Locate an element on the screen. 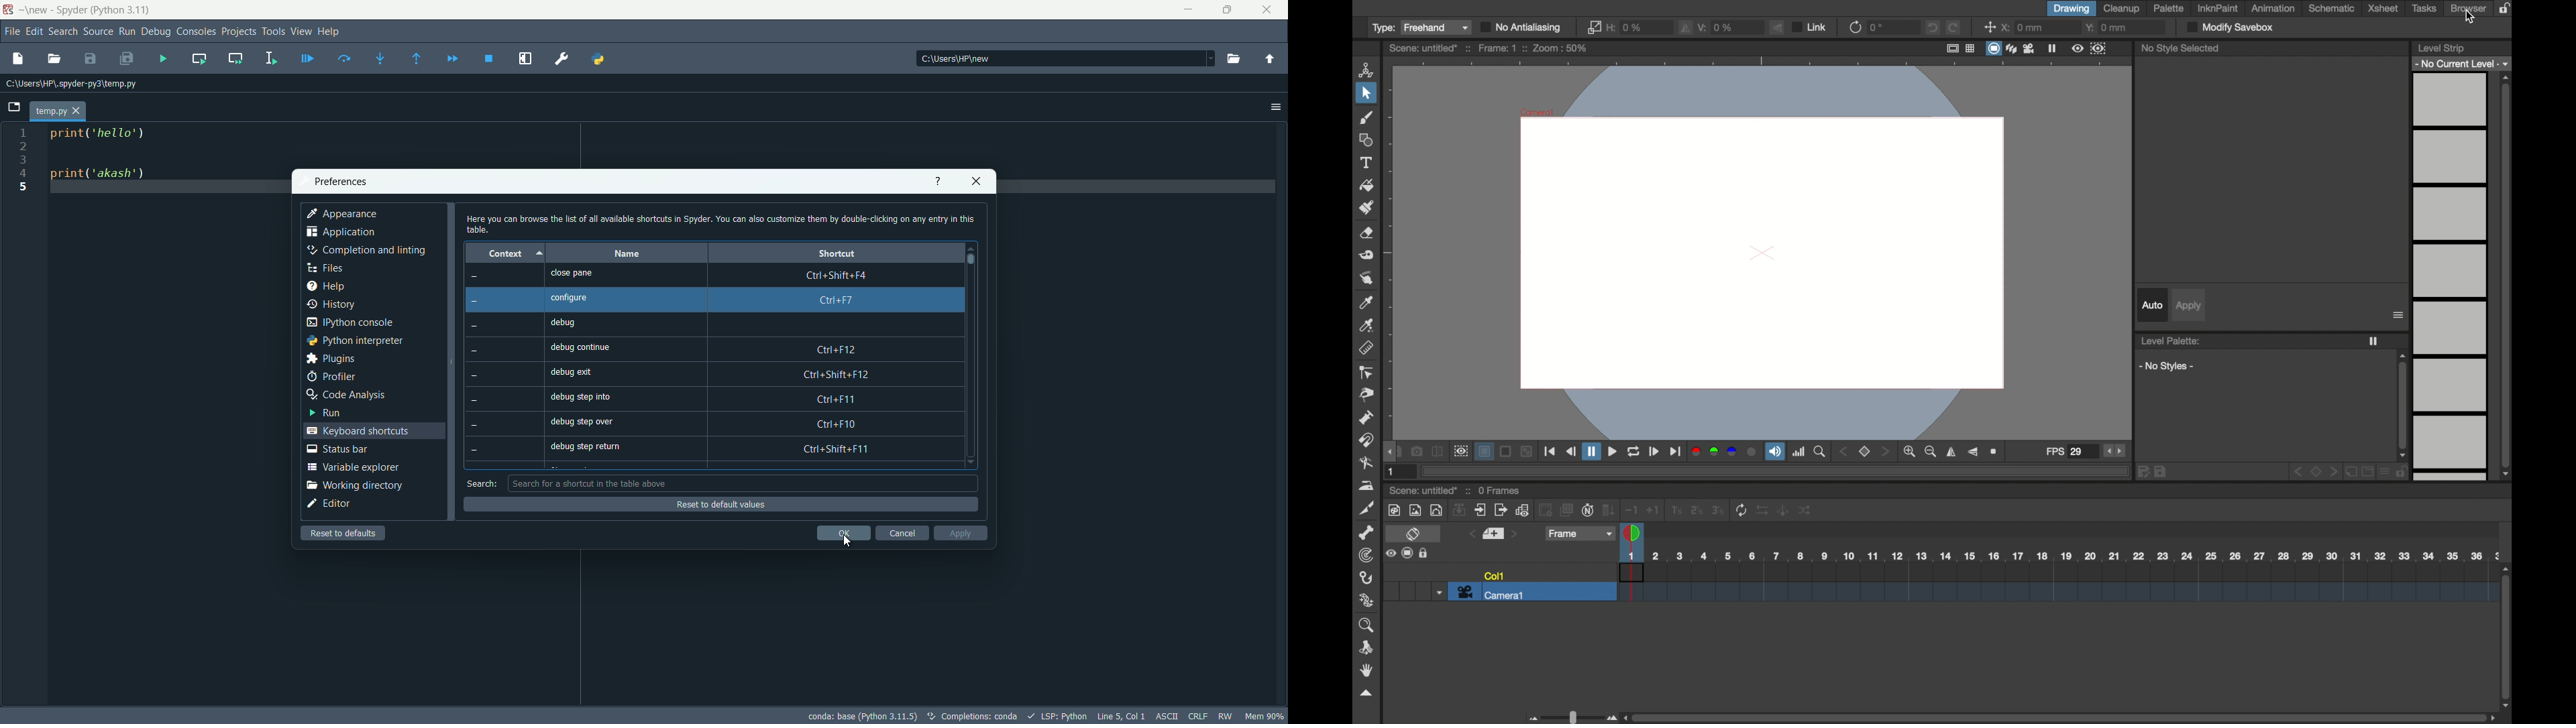  Menu-list Caret  is located at coordinates (1207, 58).